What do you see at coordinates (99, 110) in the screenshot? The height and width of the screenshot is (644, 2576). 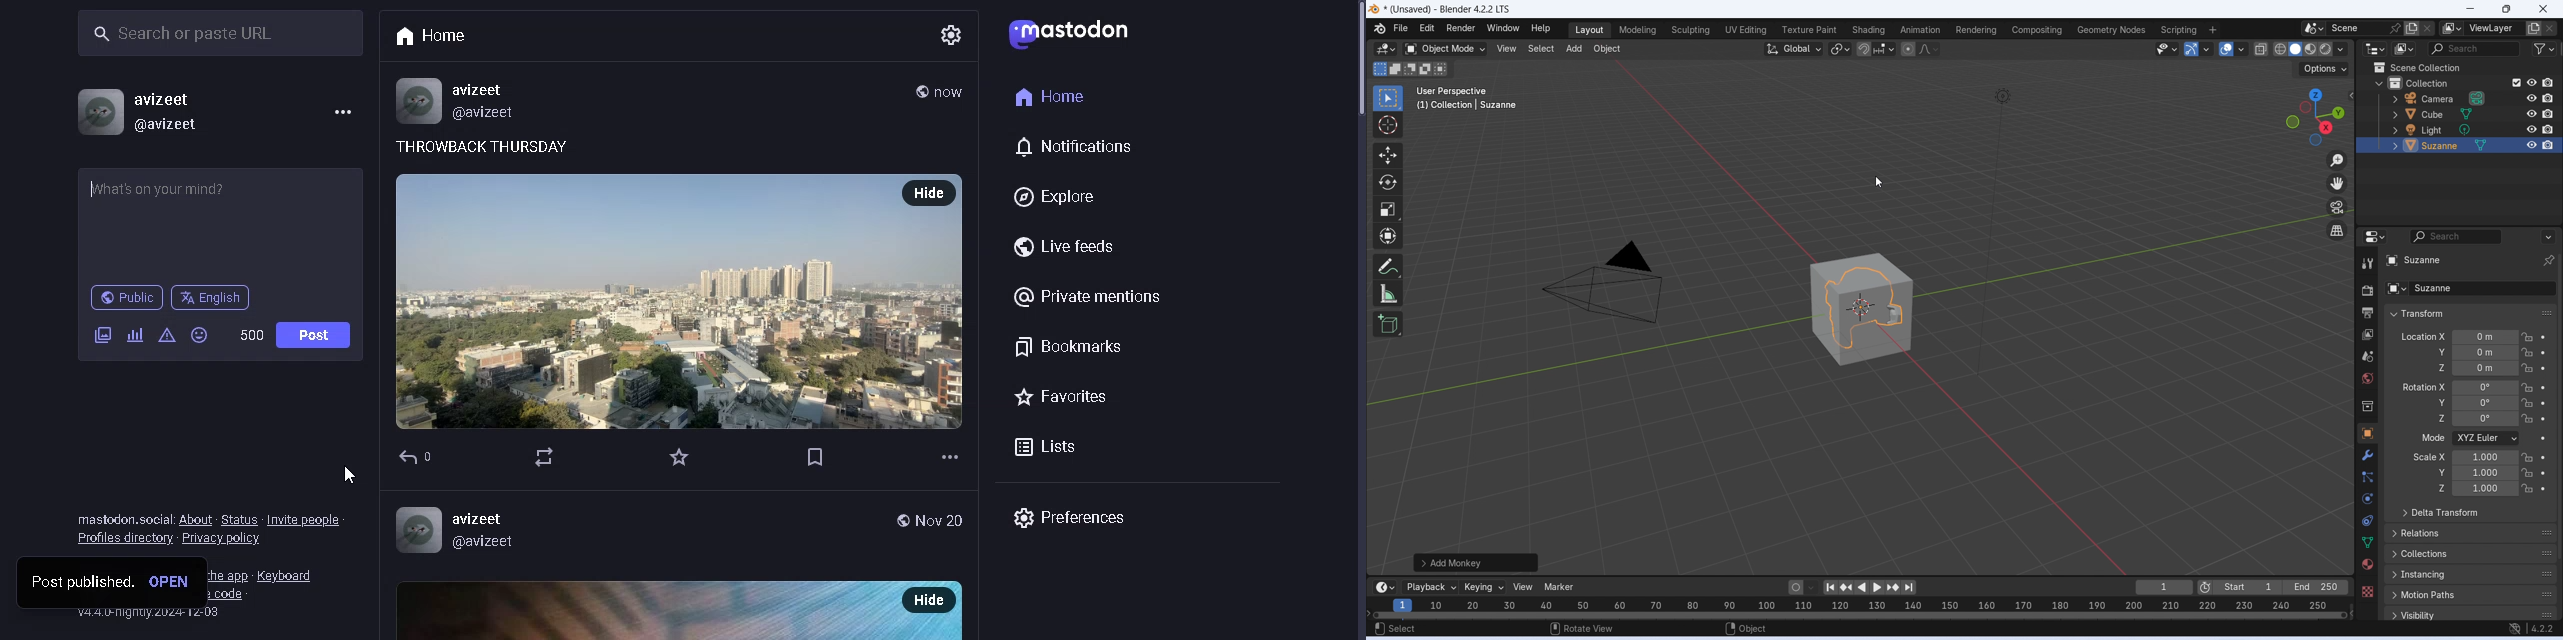 I see `profile picture` at bounding box center [99, 110].